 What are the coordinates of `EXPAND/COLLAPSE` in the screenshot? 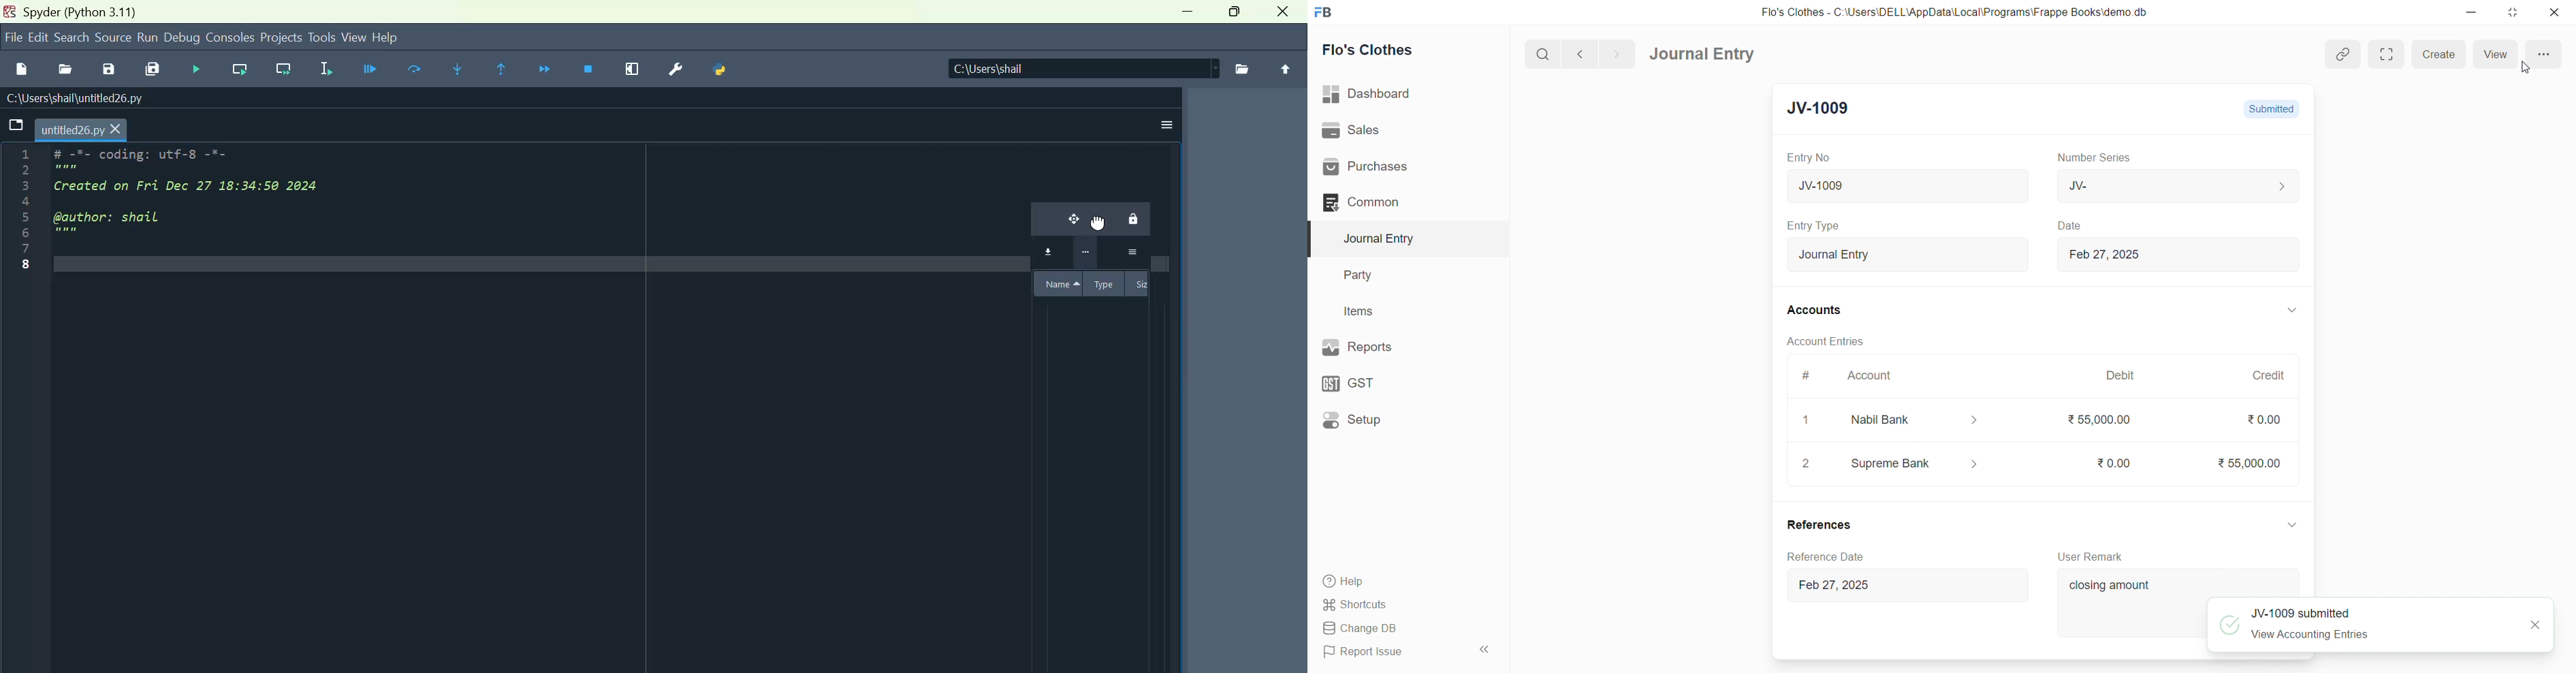 It's located at (2287, 309).